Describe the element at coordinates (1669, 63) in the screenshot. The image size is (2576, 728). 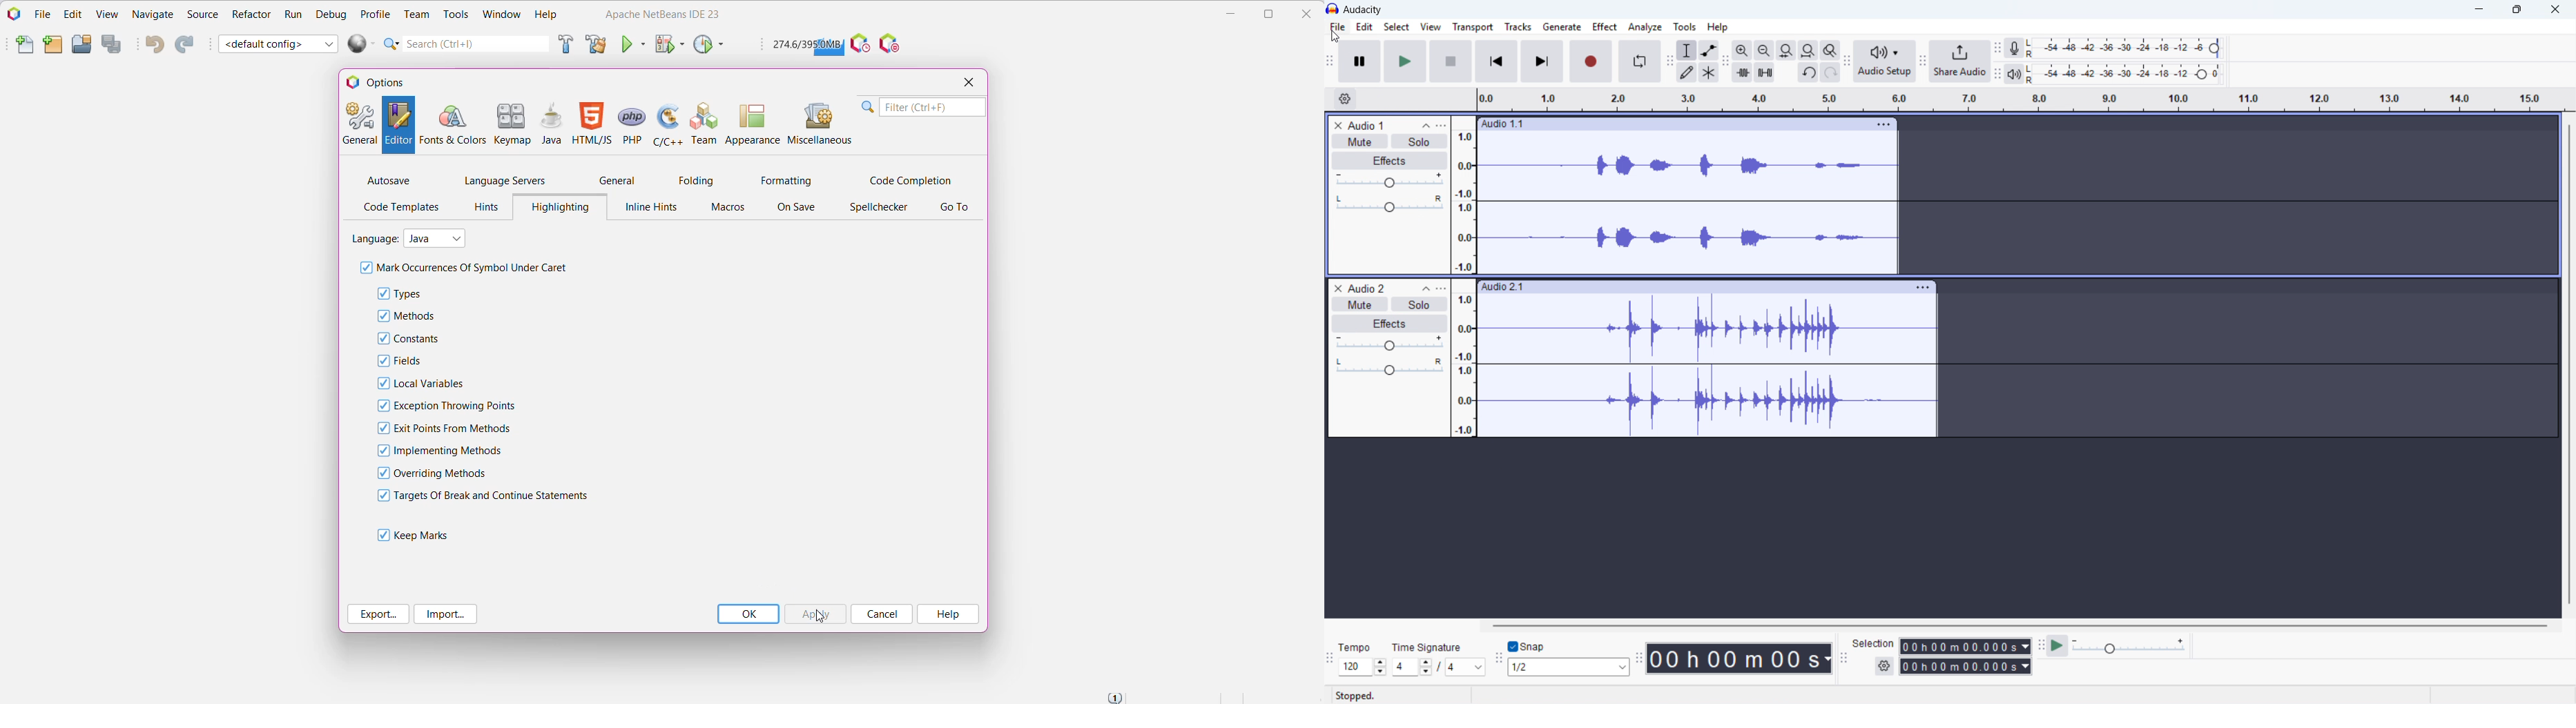
I see `Edit toolbar ` at that location.